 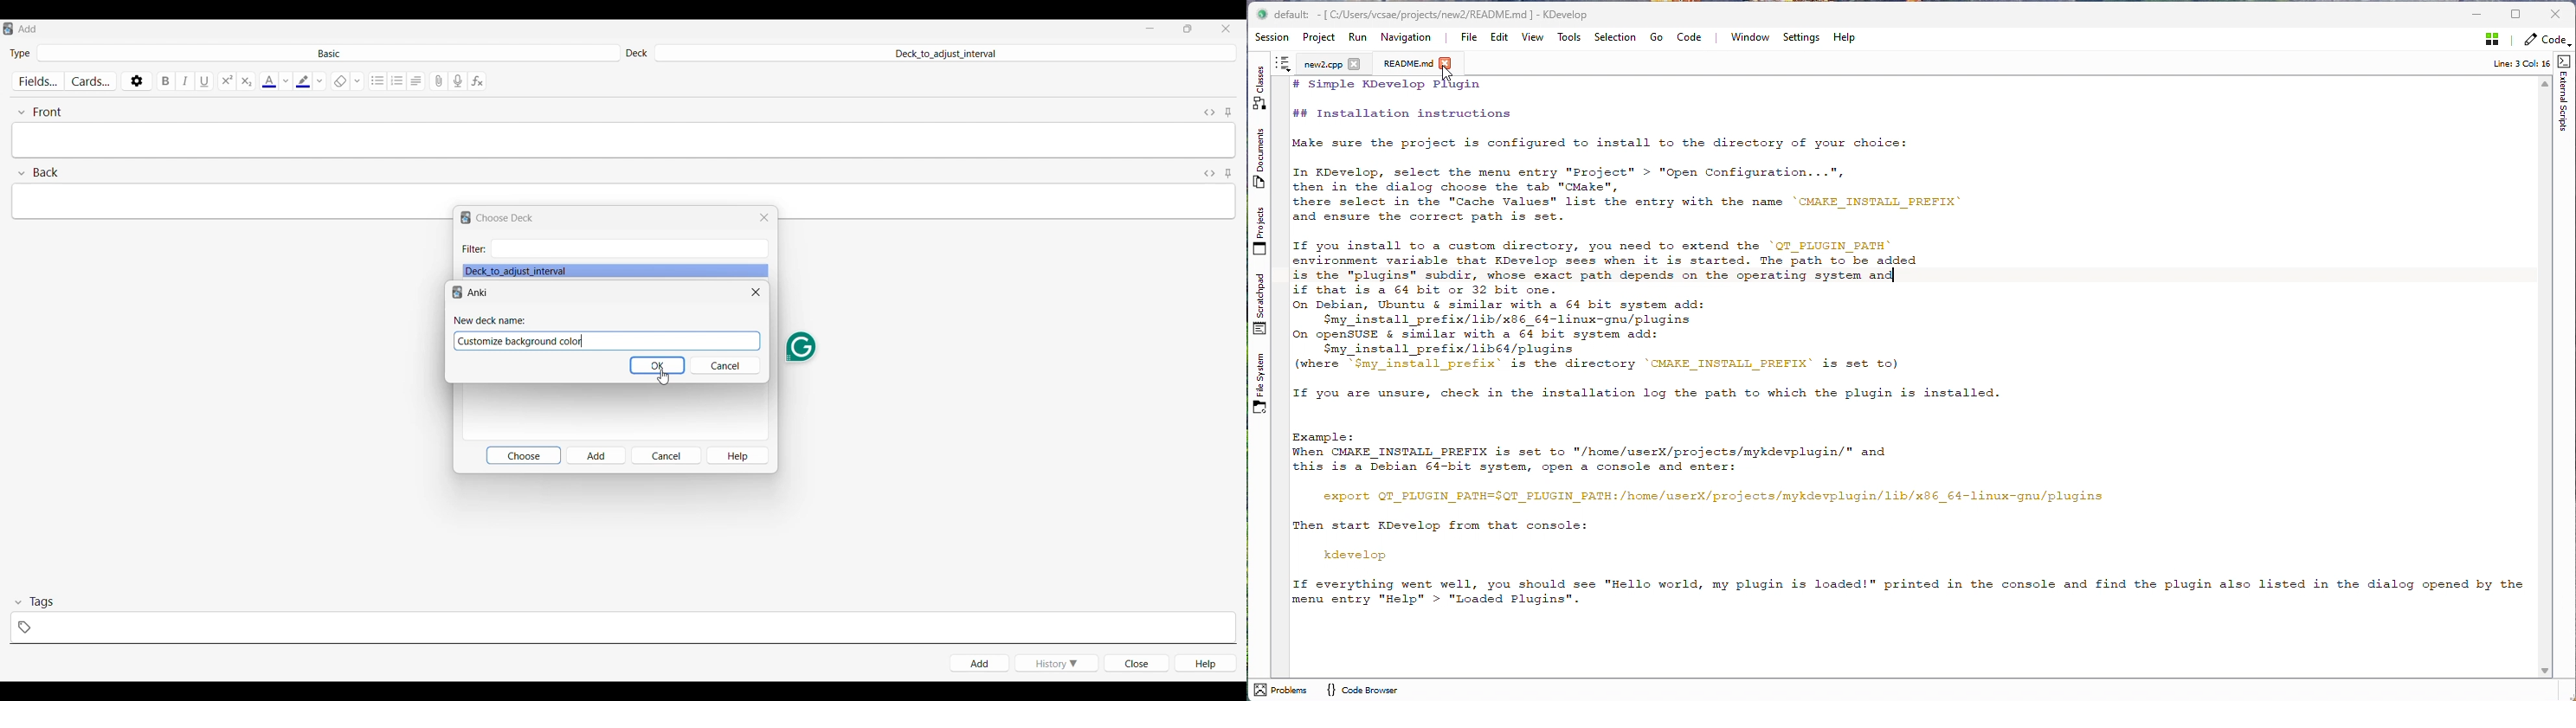 What do you see at coordinates (624, 140) in the screenshot?
I see `Type in text` at bounding box center [624, 140].